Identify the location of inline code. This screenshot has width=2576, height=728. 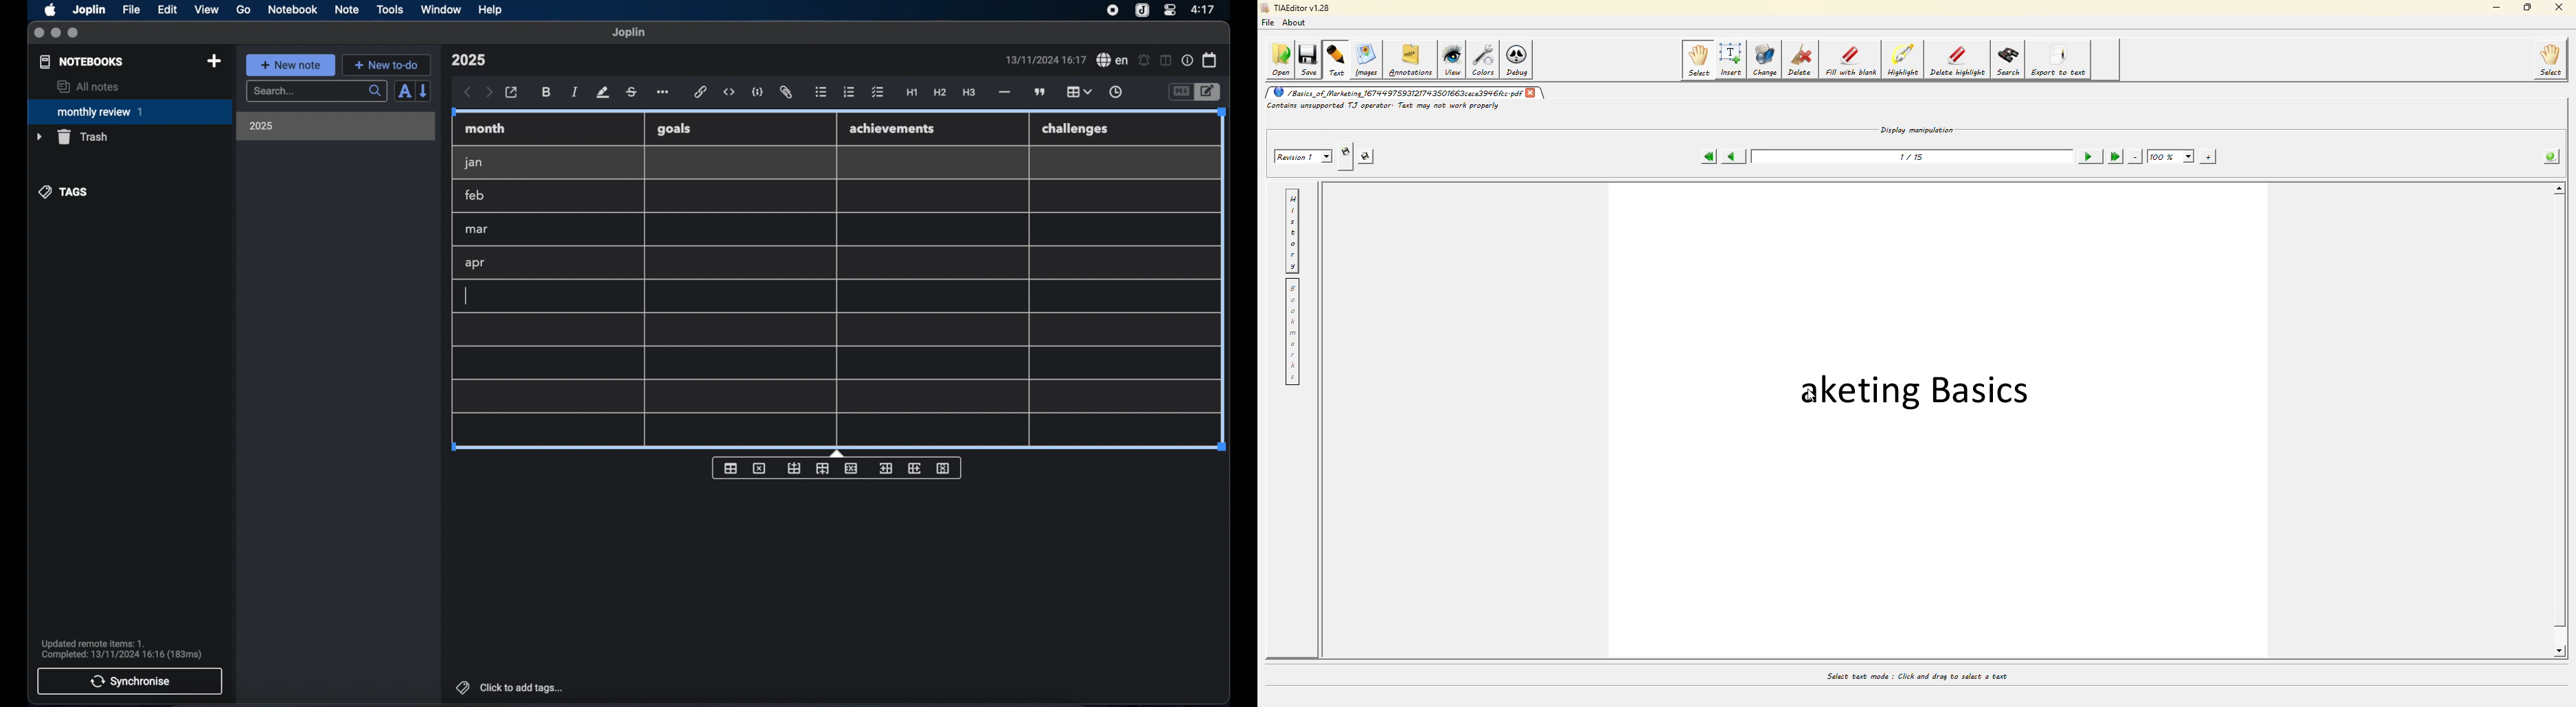
(729, 92).